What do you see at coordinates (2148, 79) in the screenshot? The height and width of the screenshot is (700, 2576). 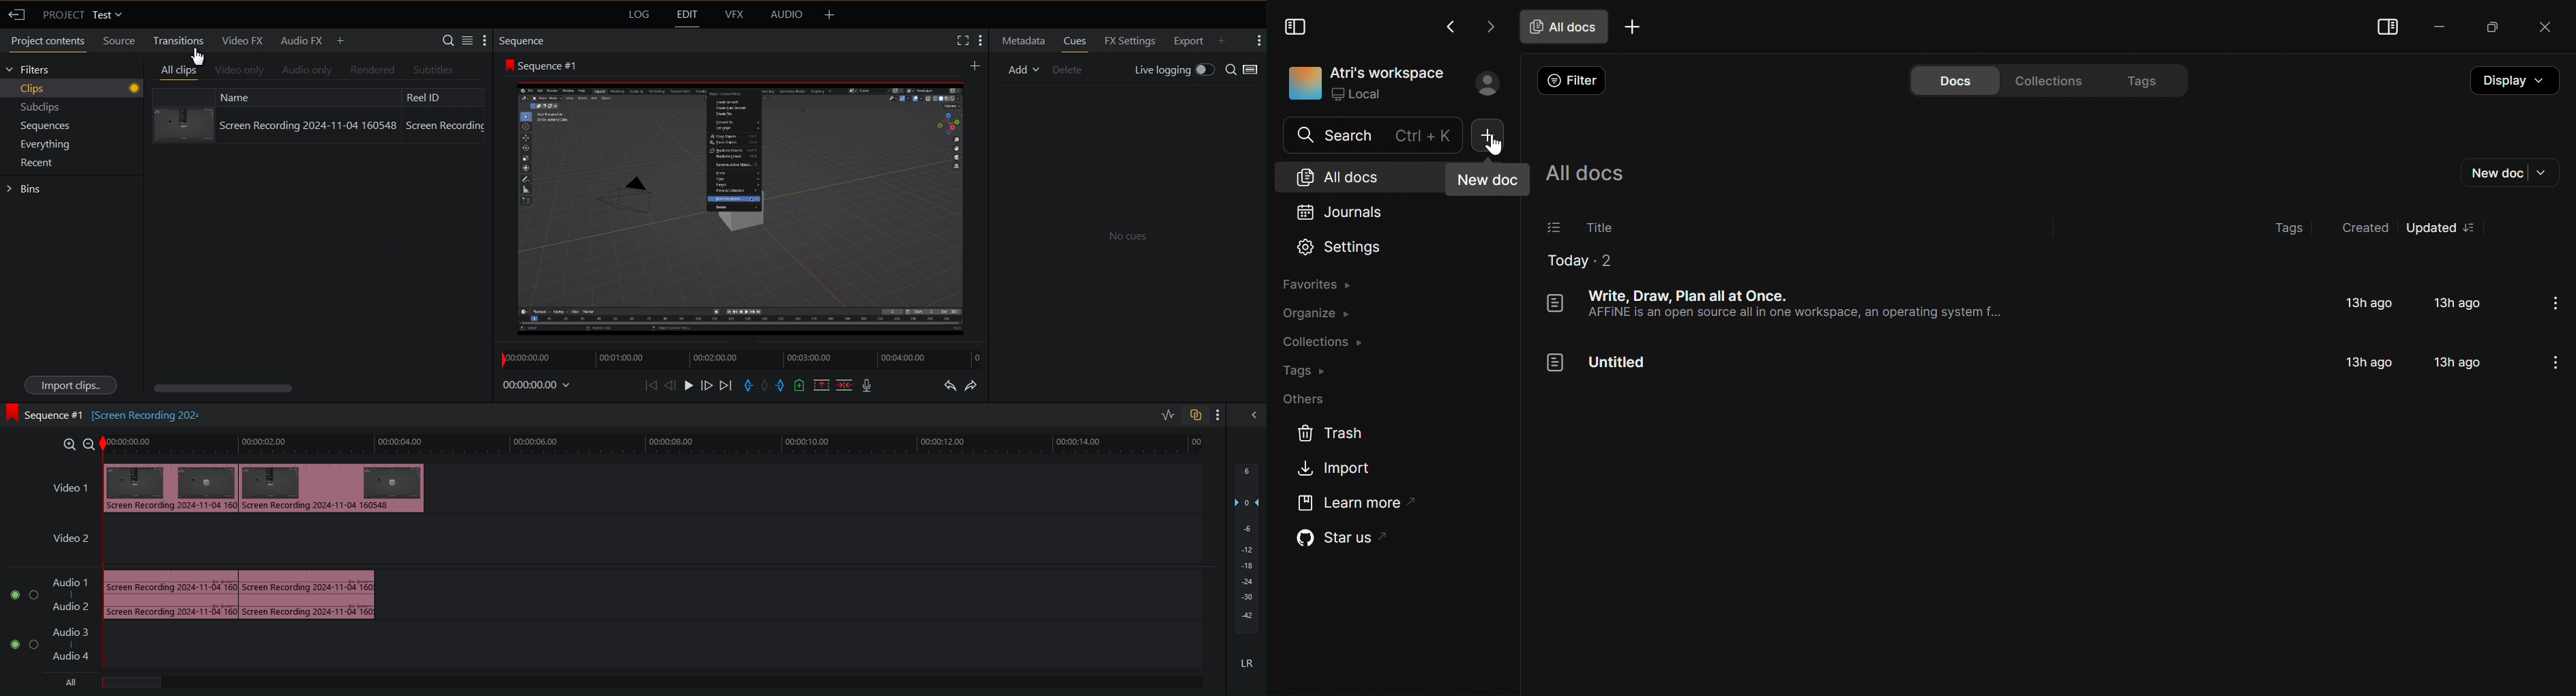 I see `Tags` at bounding box center [2148, 79].